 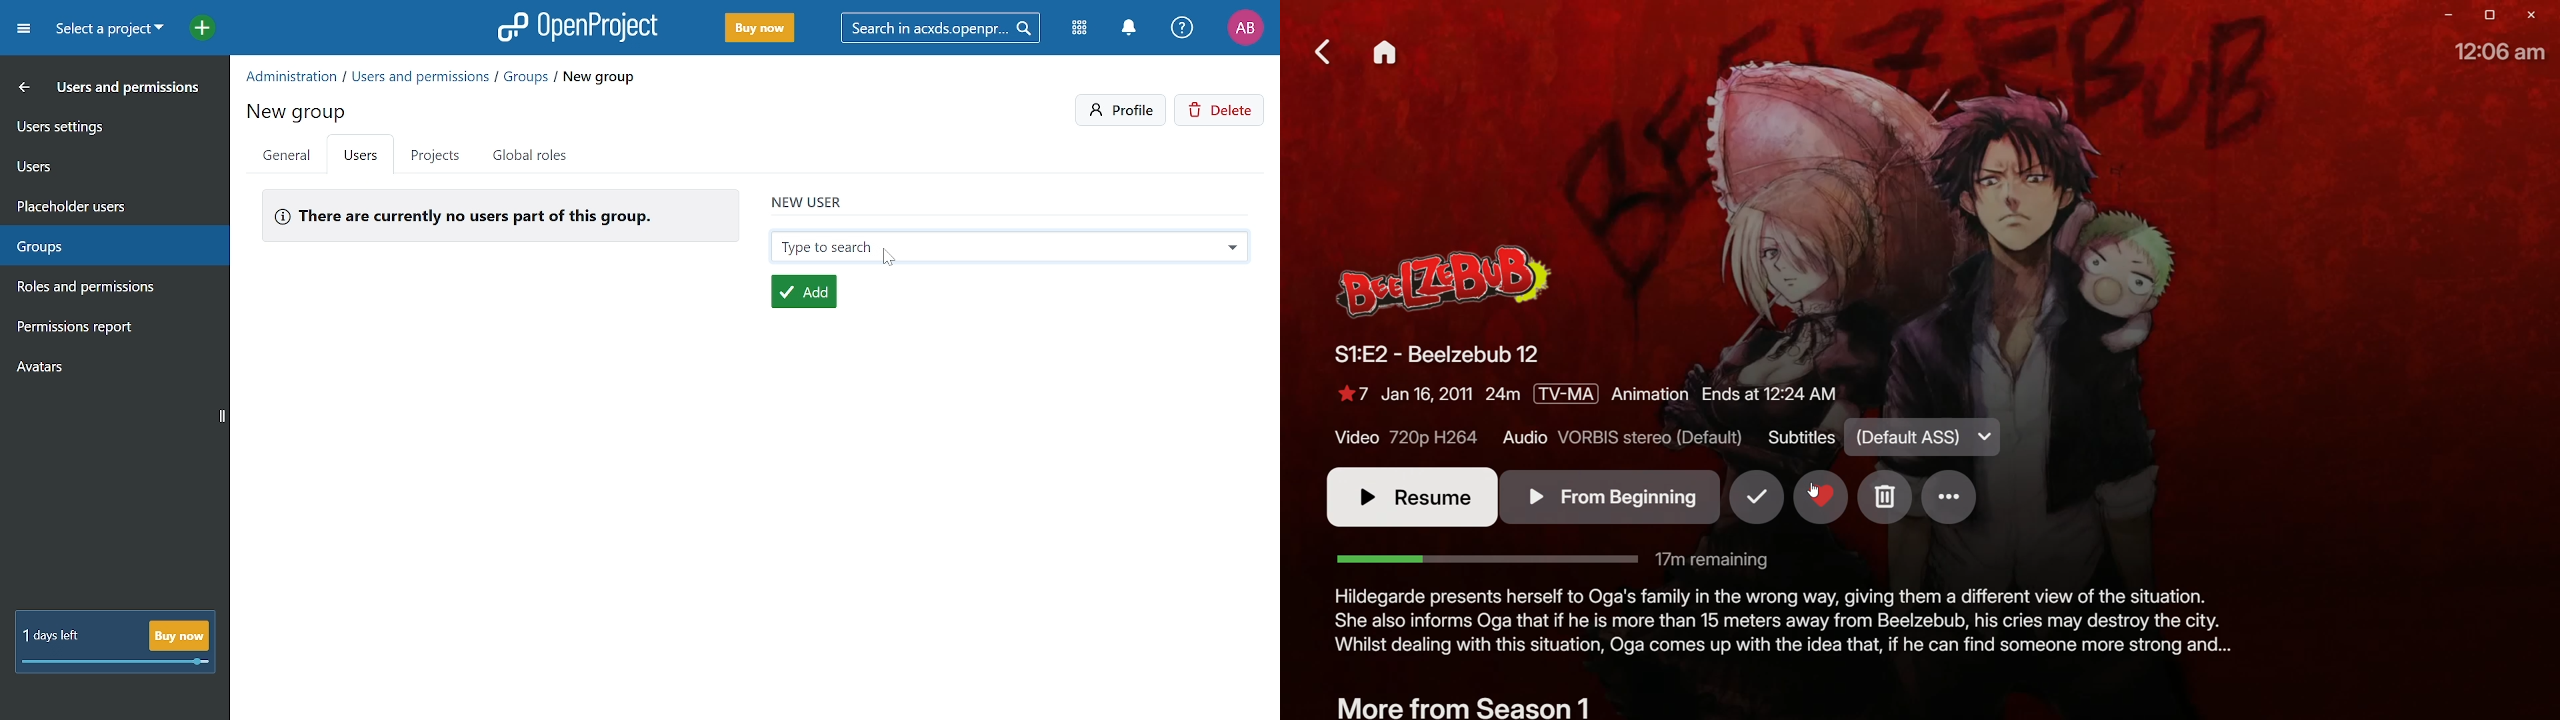 I want to click on Groups, so click(x=109, y=242).